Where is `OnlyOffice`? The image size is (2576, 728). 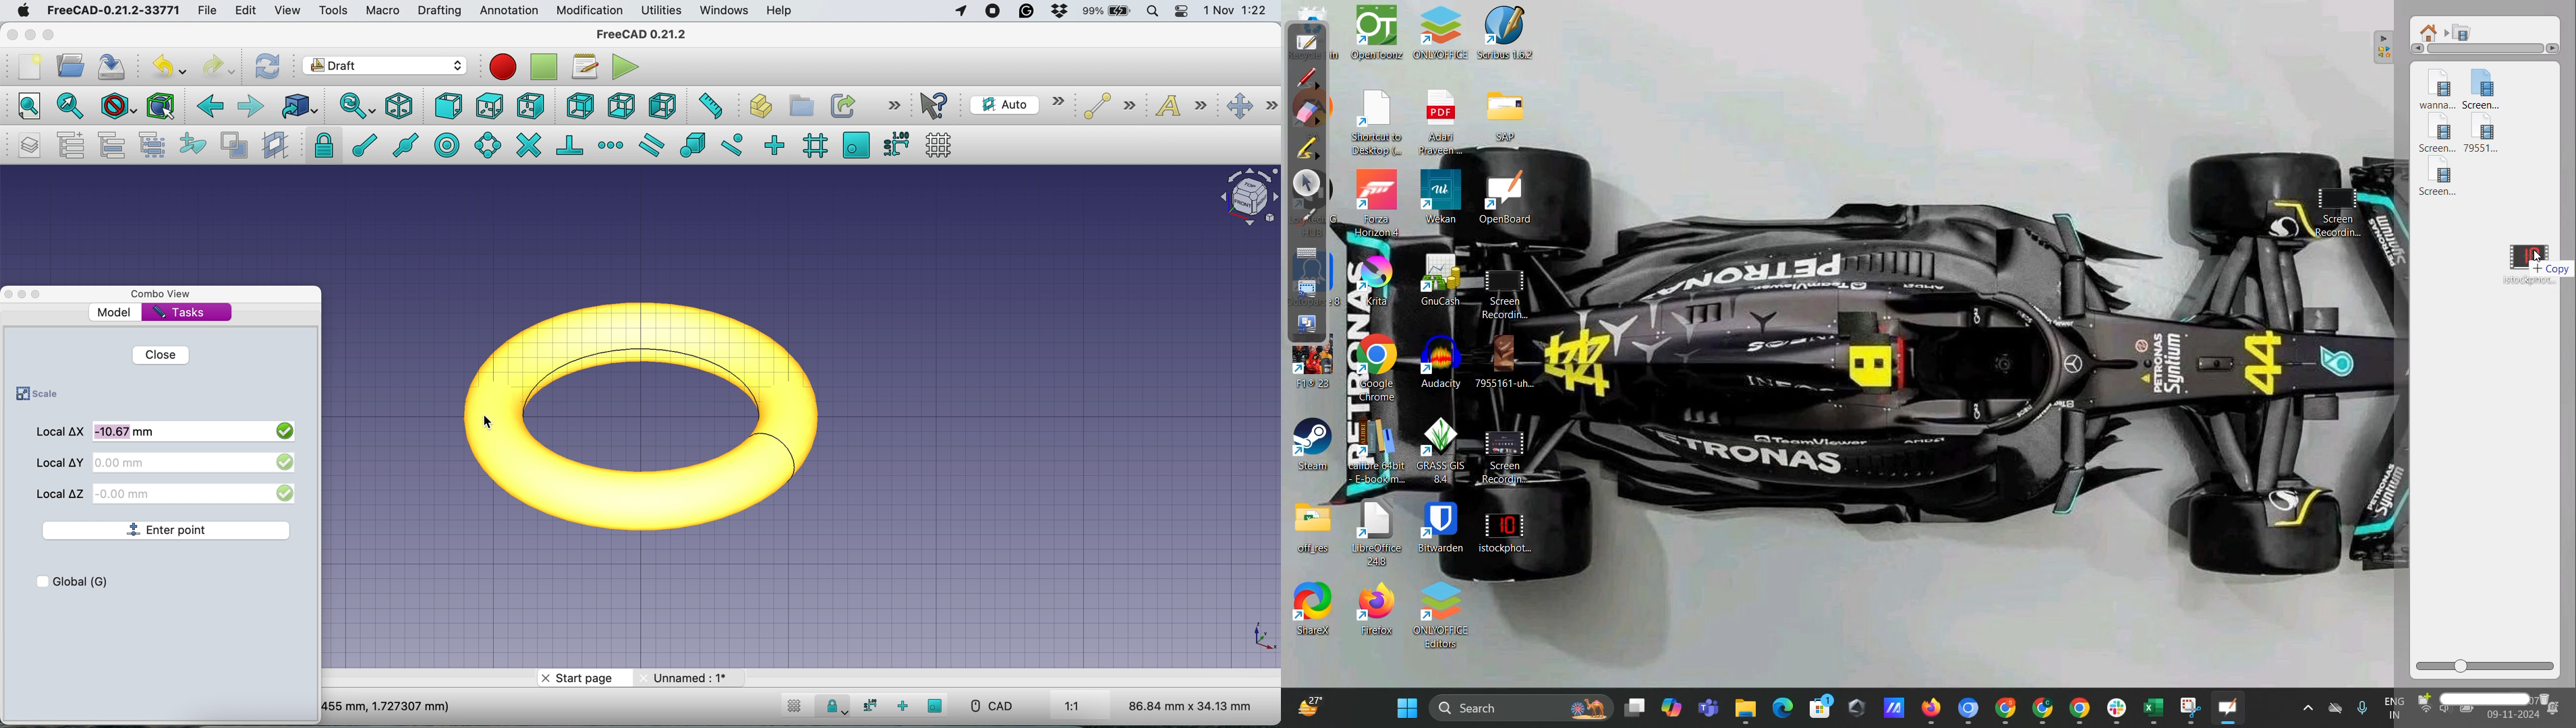
OnlyOffice is located at coordinates (1443, 36).